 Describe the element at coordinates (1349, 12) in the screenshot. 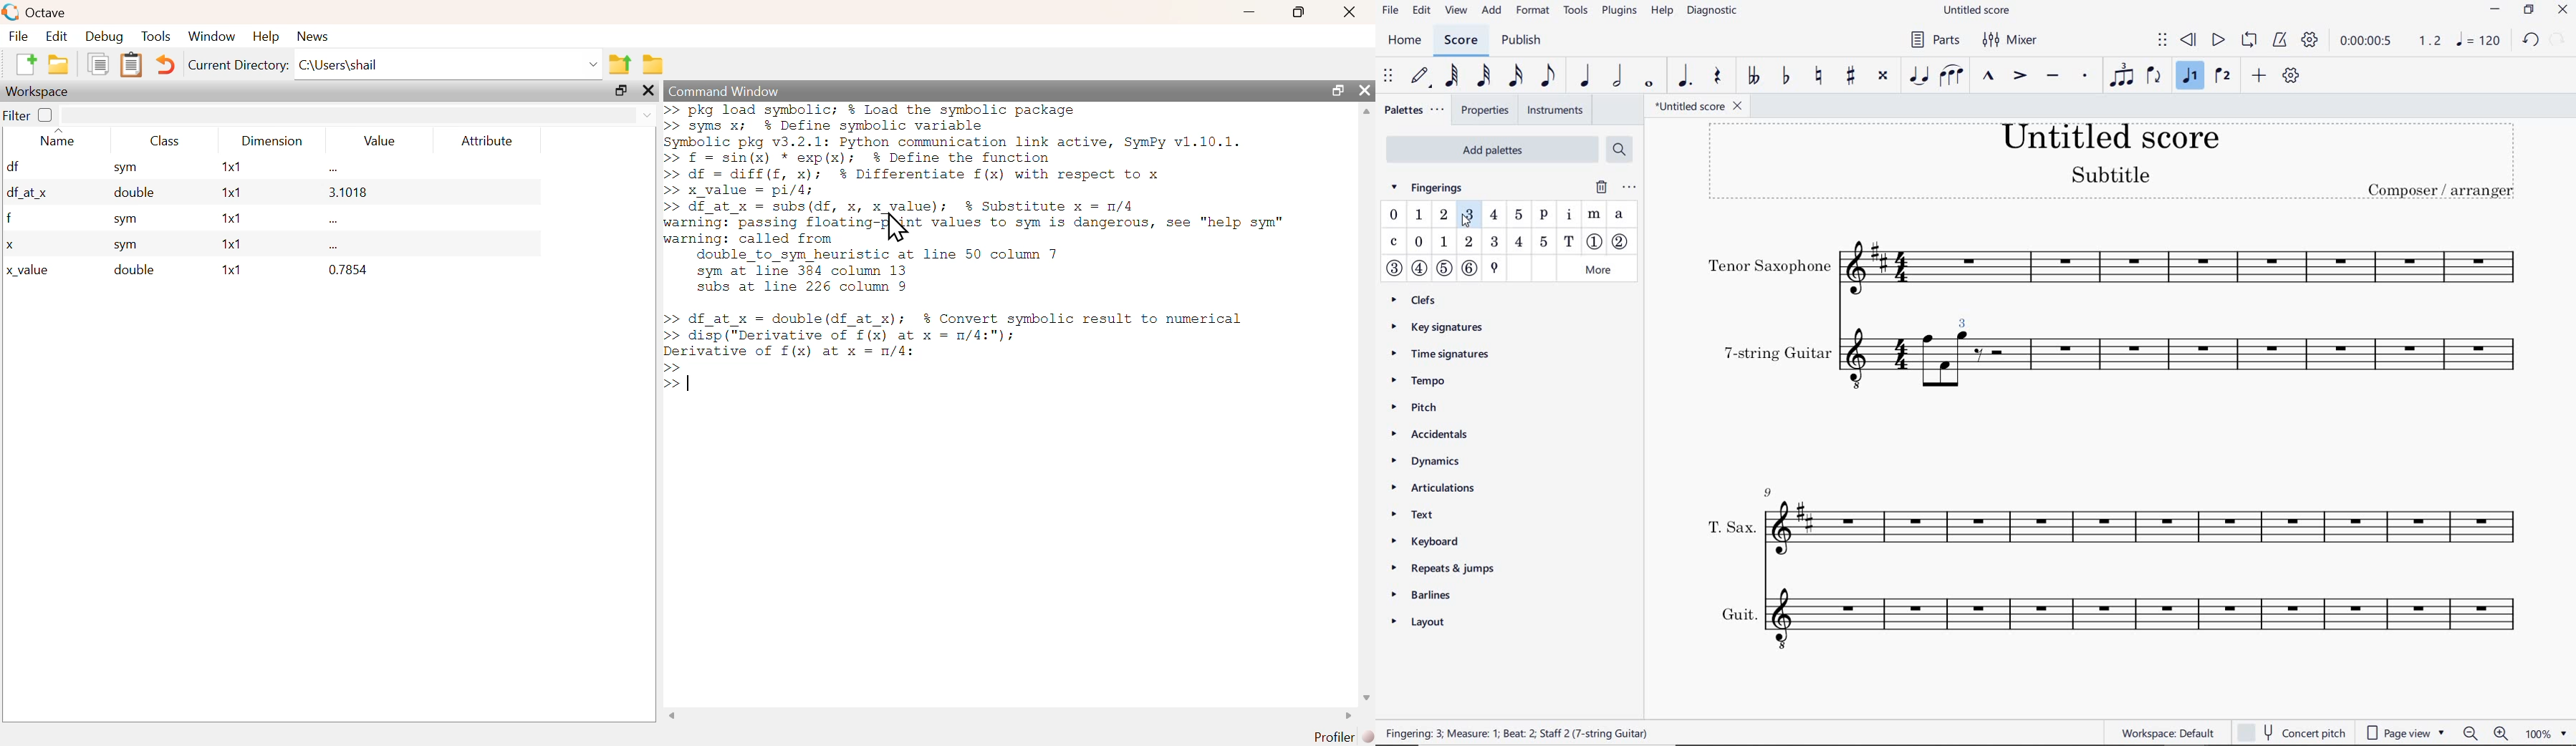

I see `Close` at that location.